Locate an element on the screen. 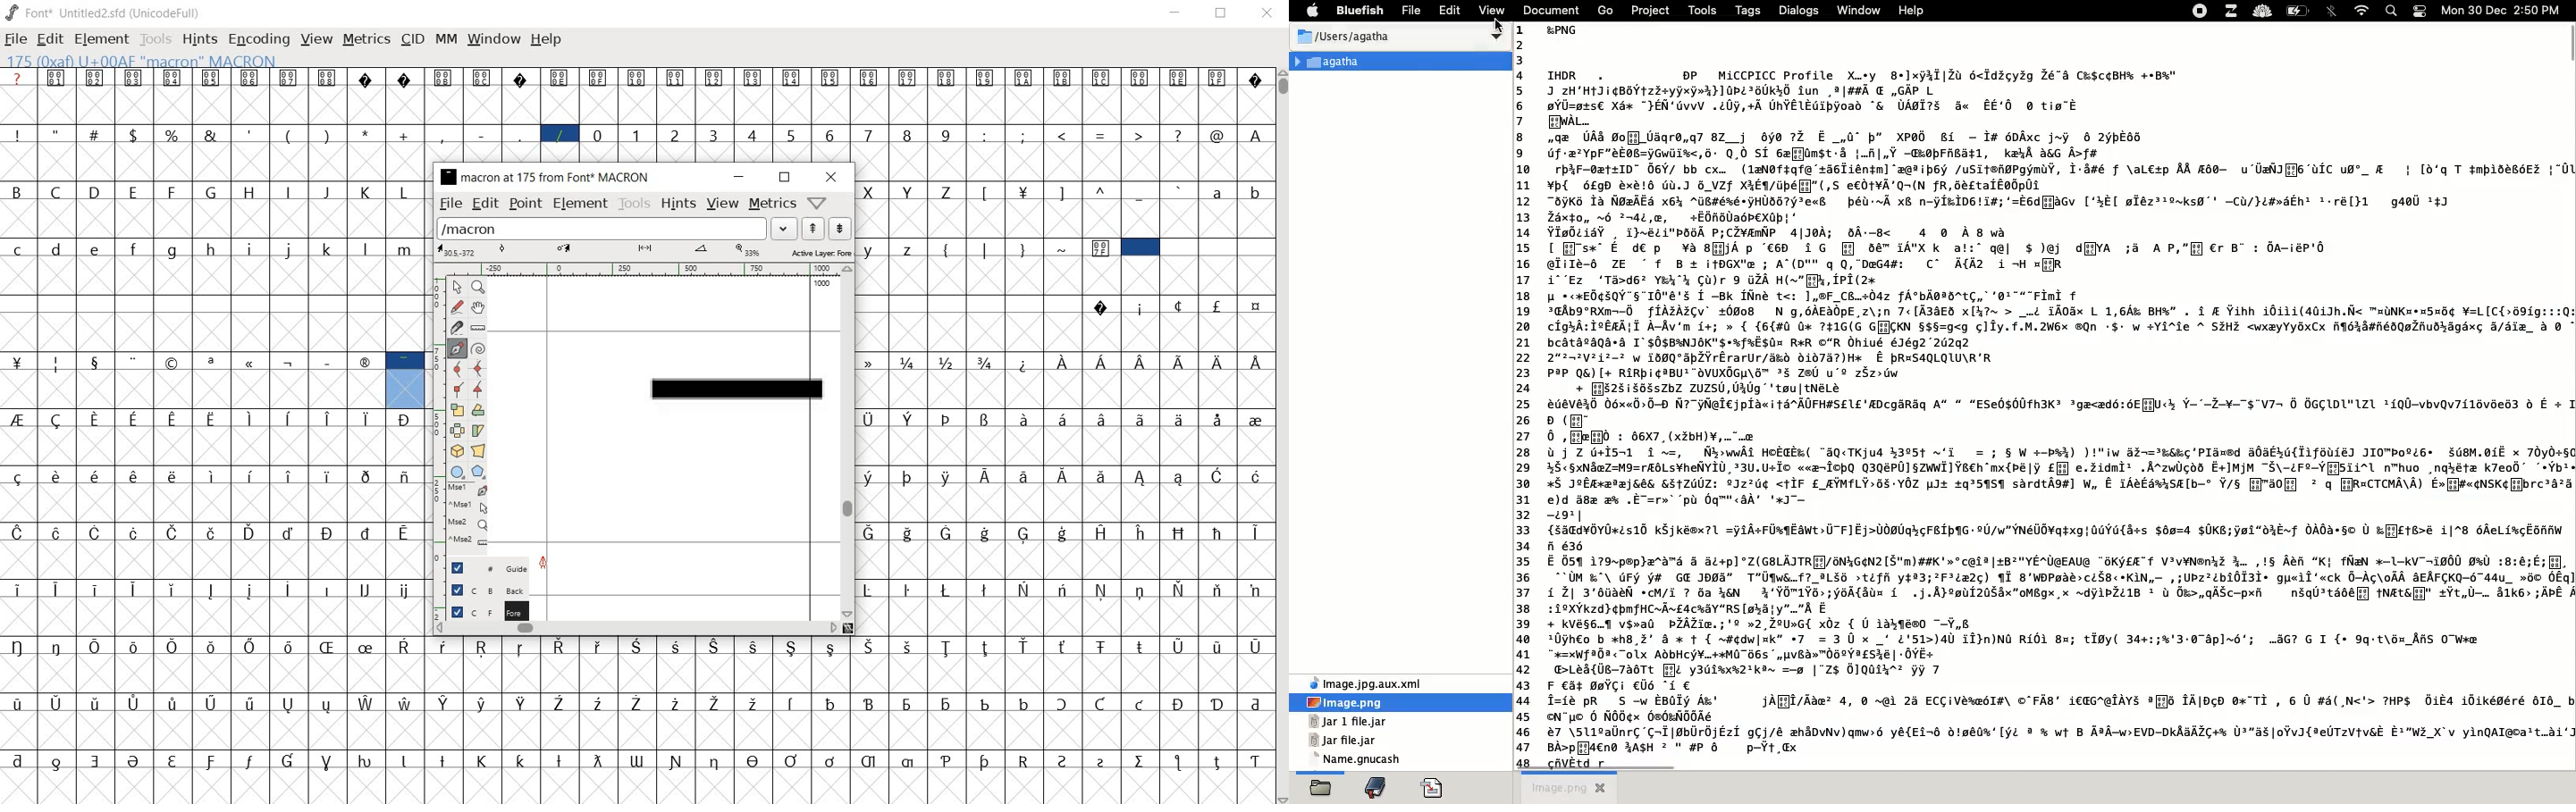  Symbol is located at coordinates (55, 703).